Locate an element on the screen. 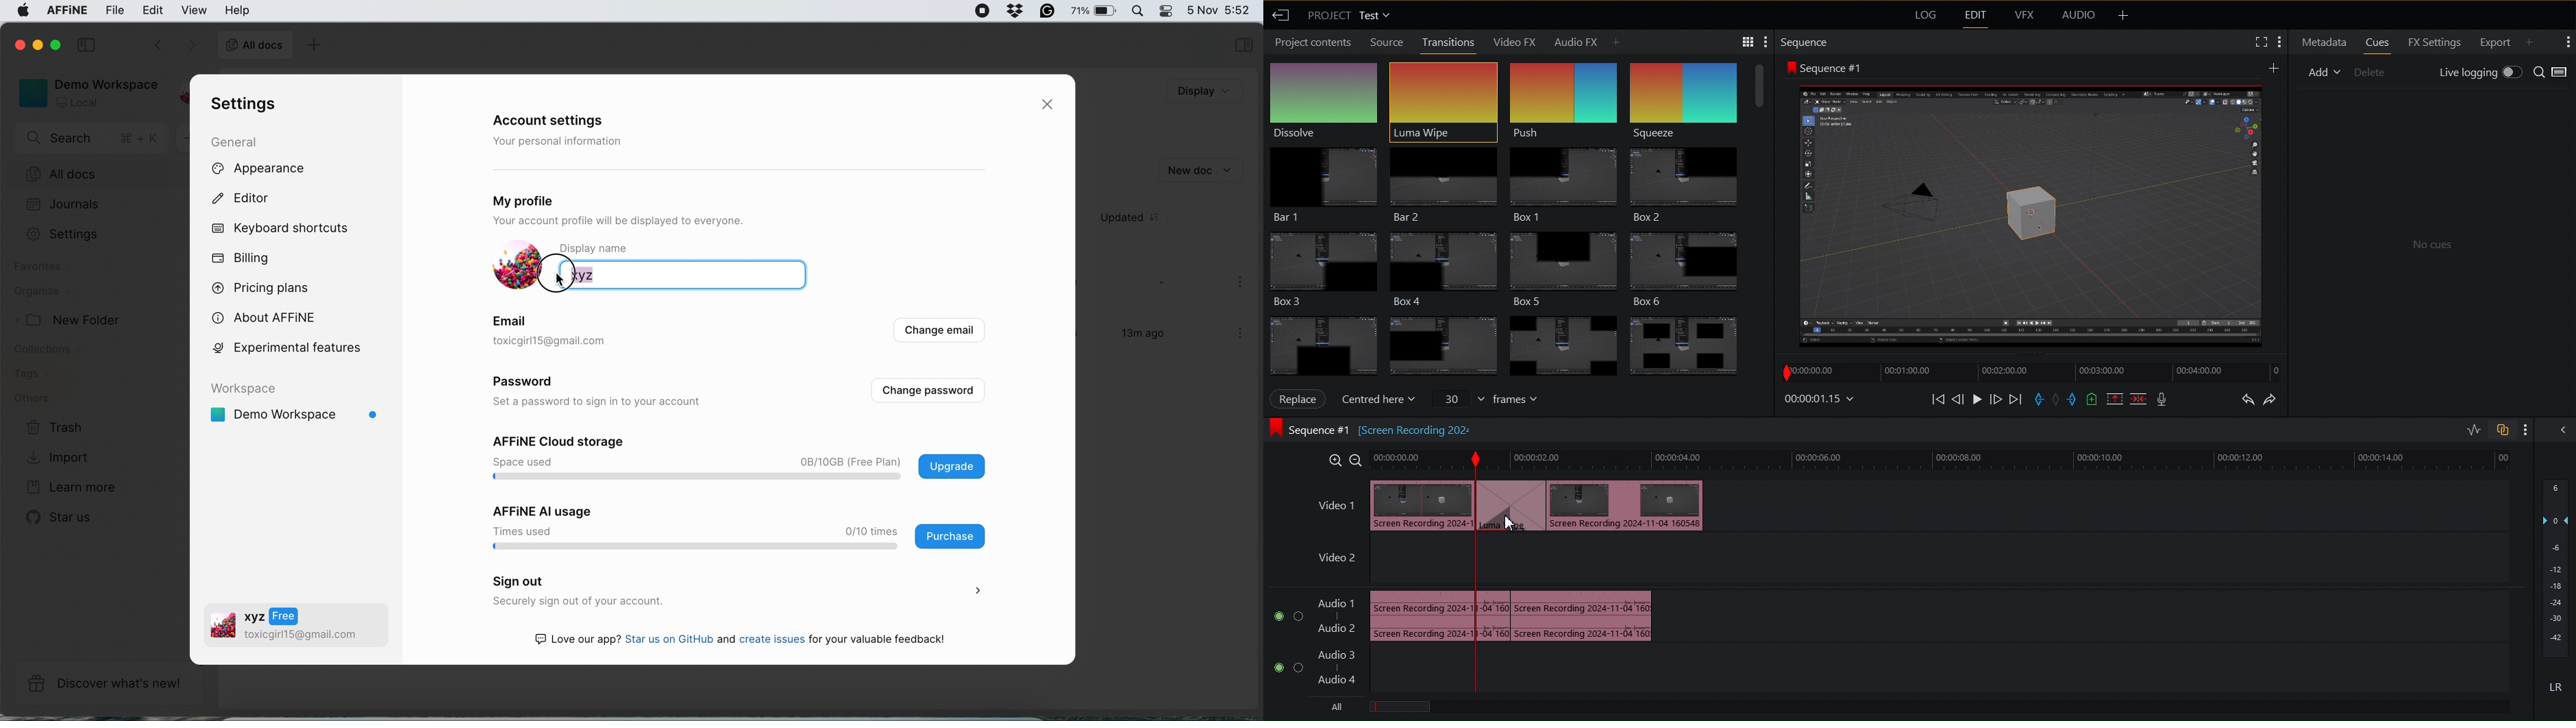 The image size is (2576, 728). Display is located at coordinates (1190, 92).